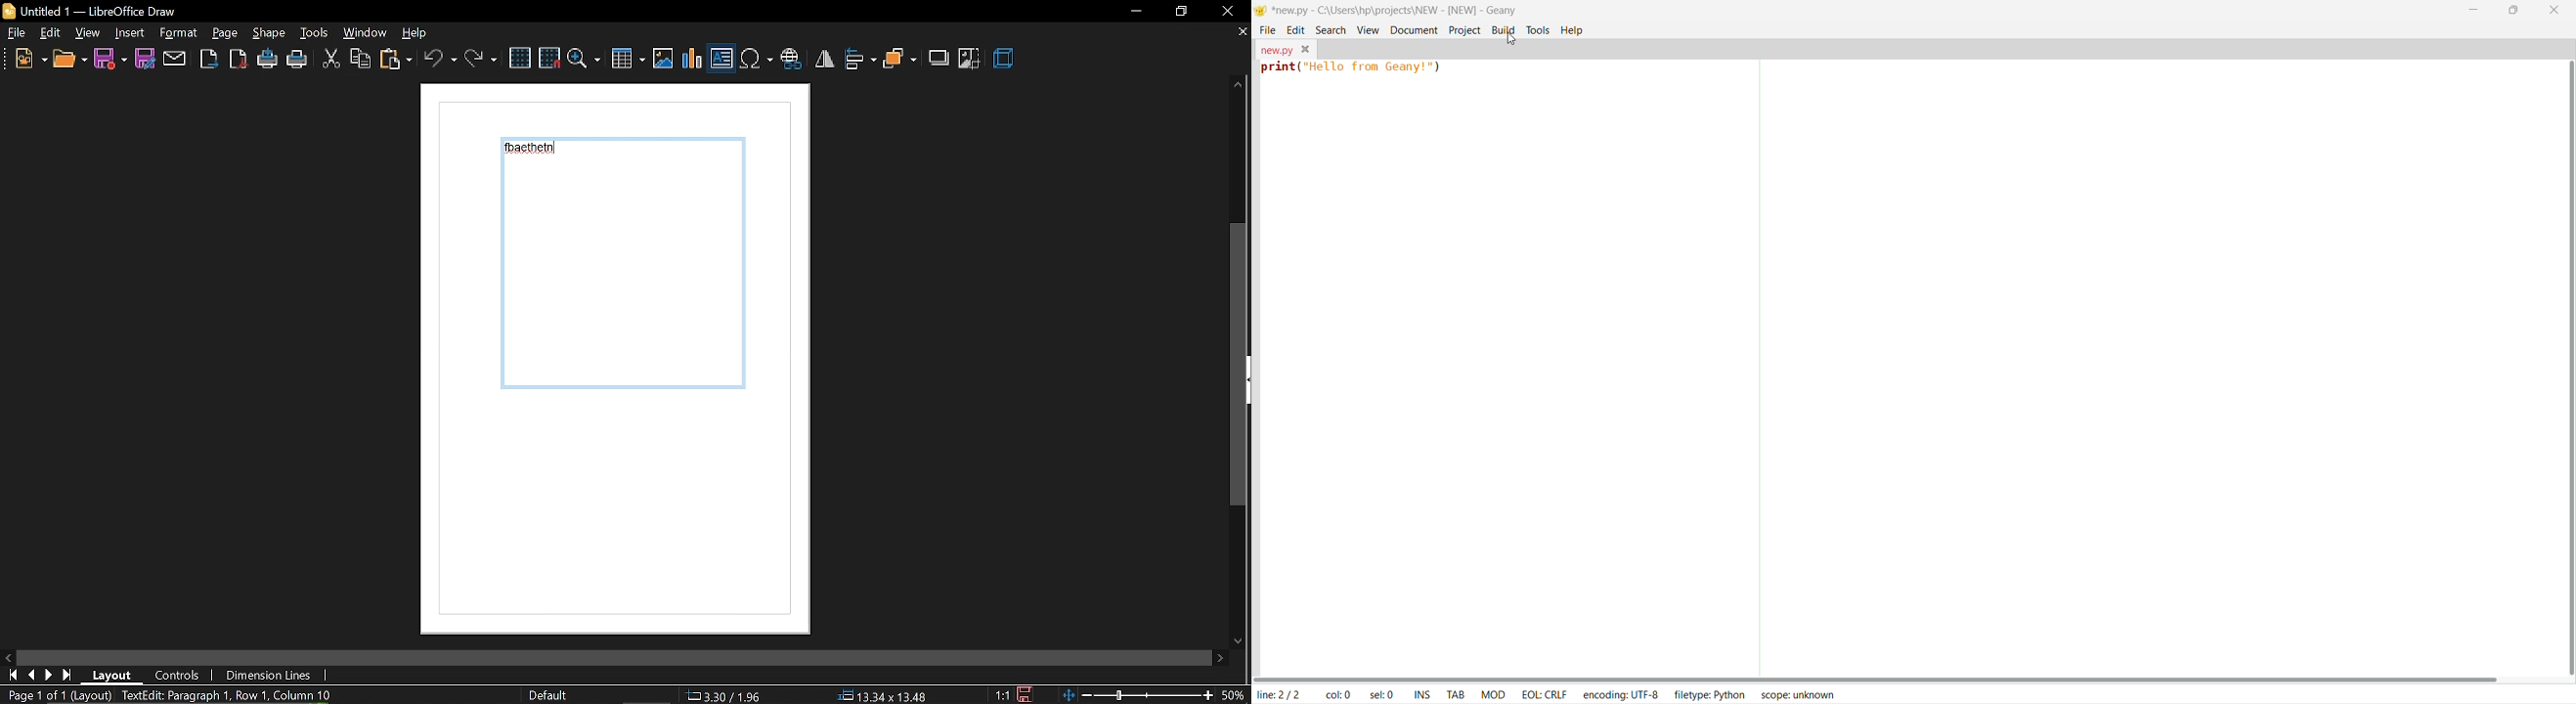 The width and height of the screenshot is (2576, 728). Describe the element at coordinates (628, 273) in the screenshot. I see `Current page` at that location.